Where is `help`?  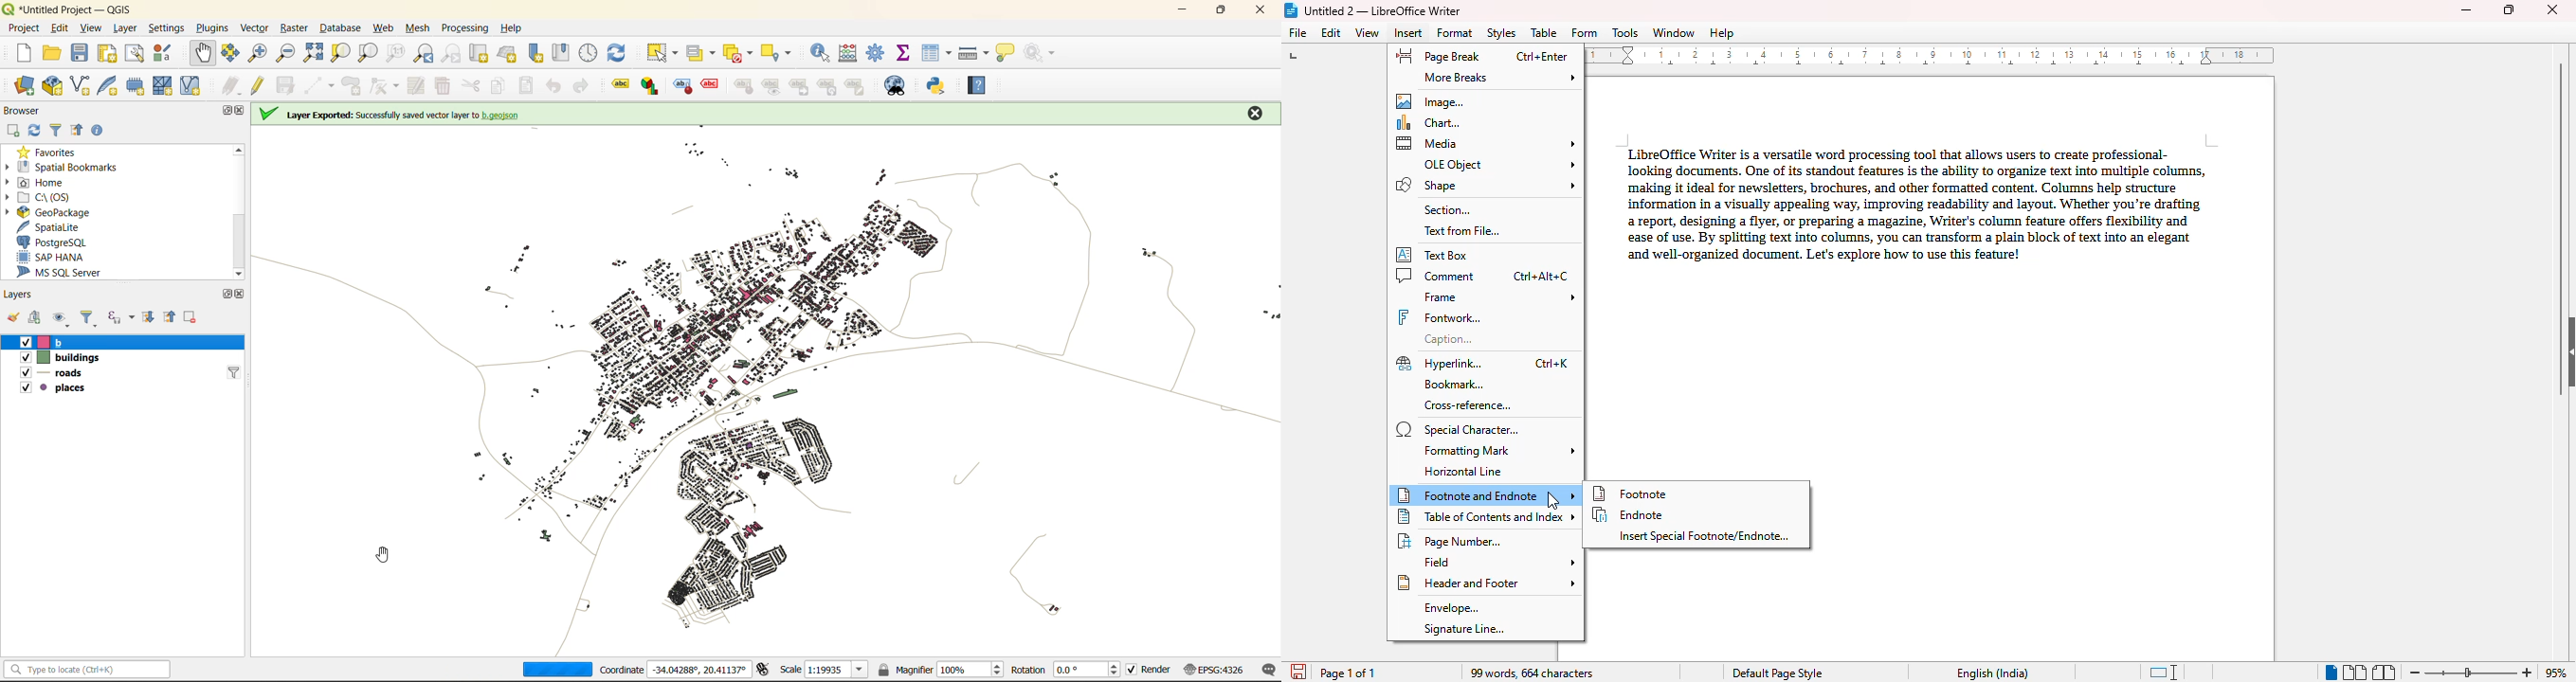
help is located at coordinates (1721, 33).